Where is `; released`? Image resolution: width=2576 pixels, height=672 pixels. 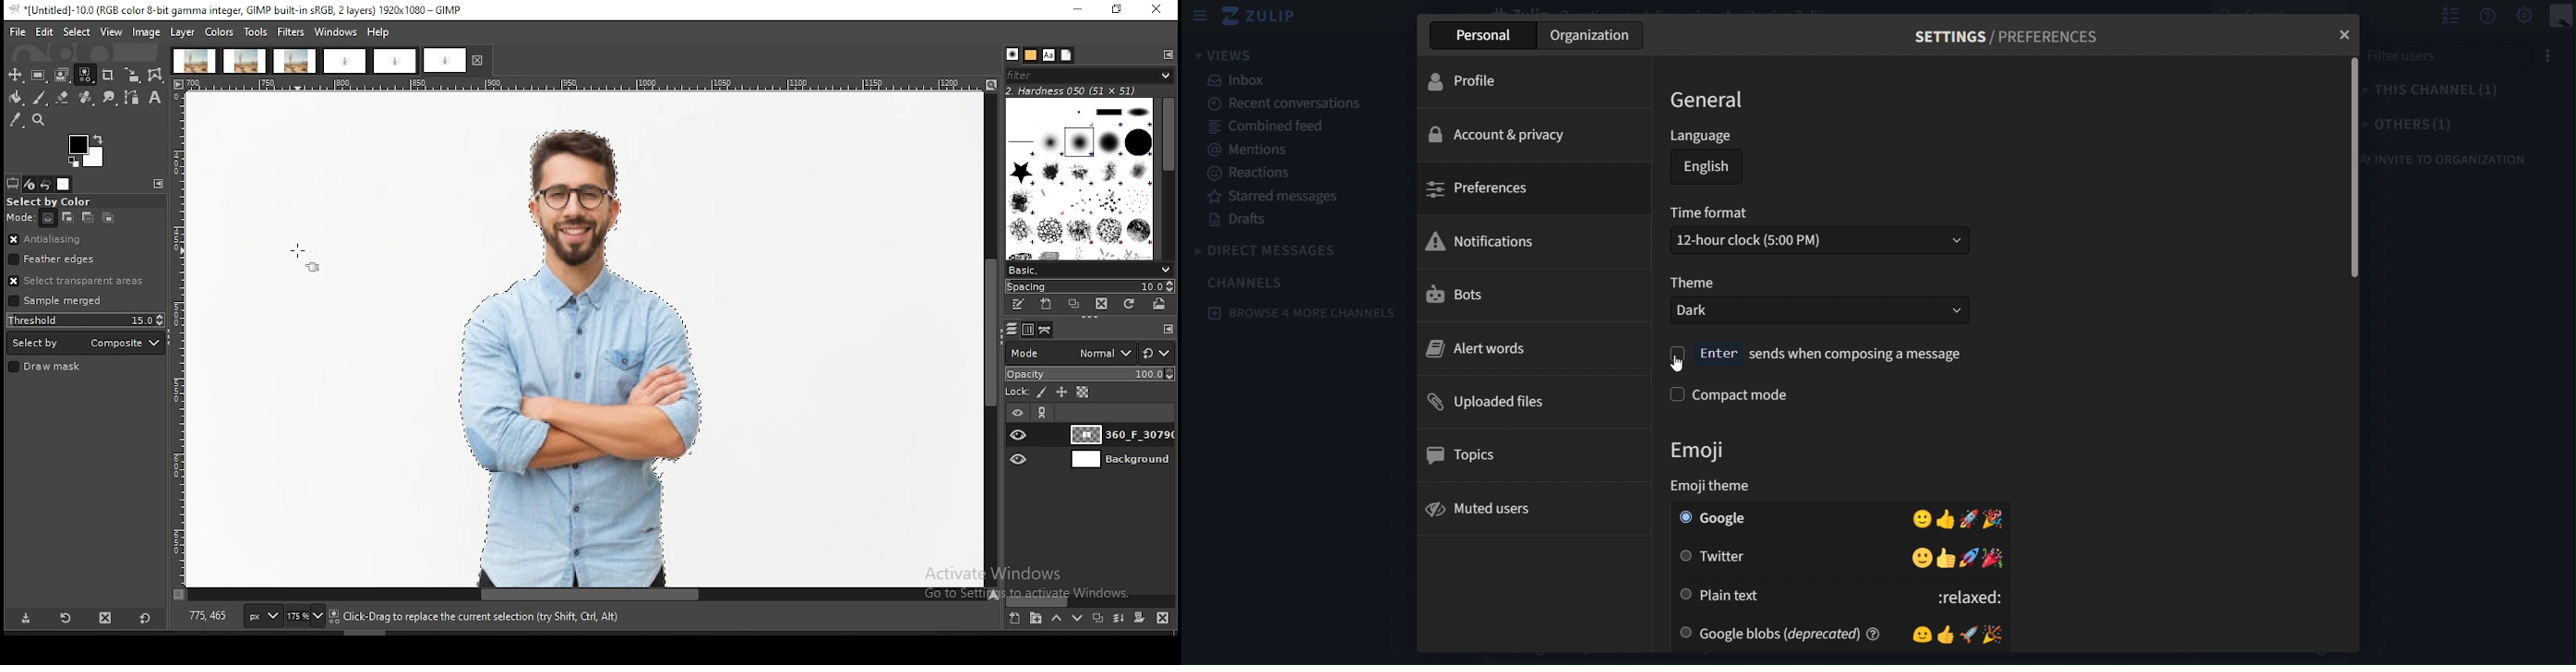
; released is located at coordinates (1965, 594).